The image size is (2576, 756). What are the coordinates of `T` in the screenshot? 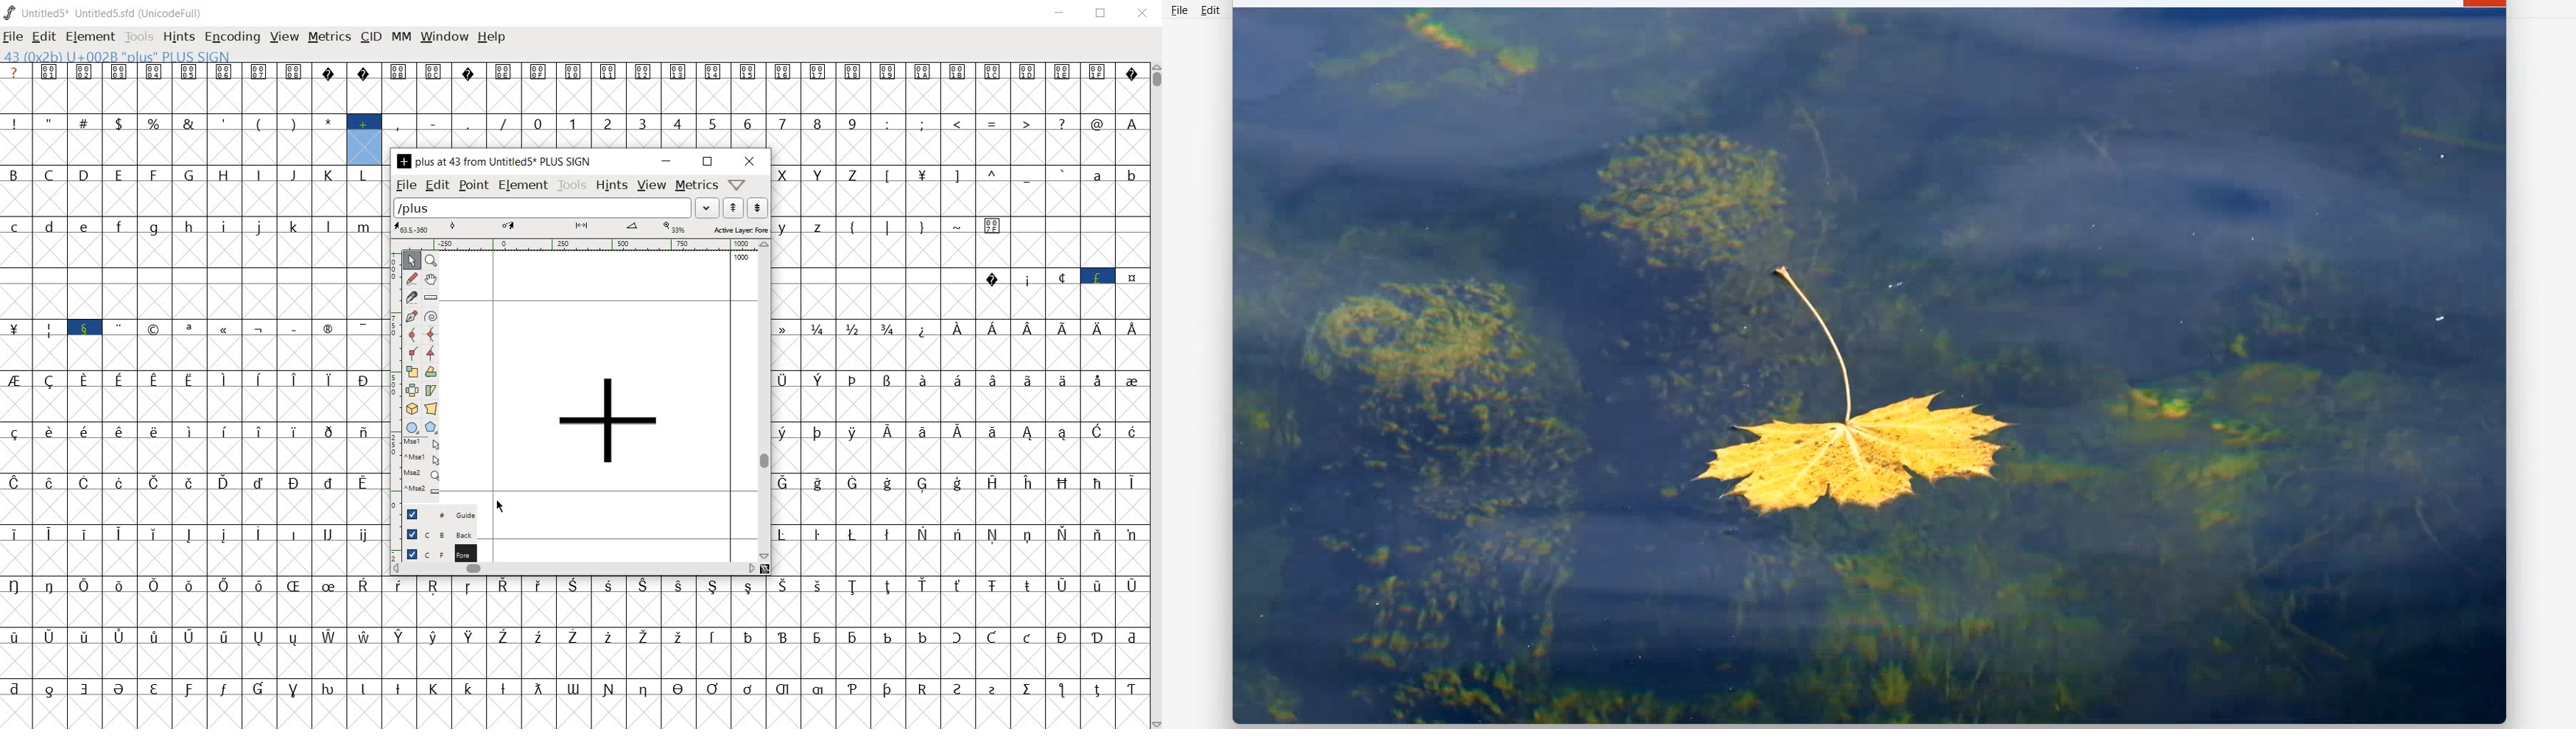 It's located at (923, 191).